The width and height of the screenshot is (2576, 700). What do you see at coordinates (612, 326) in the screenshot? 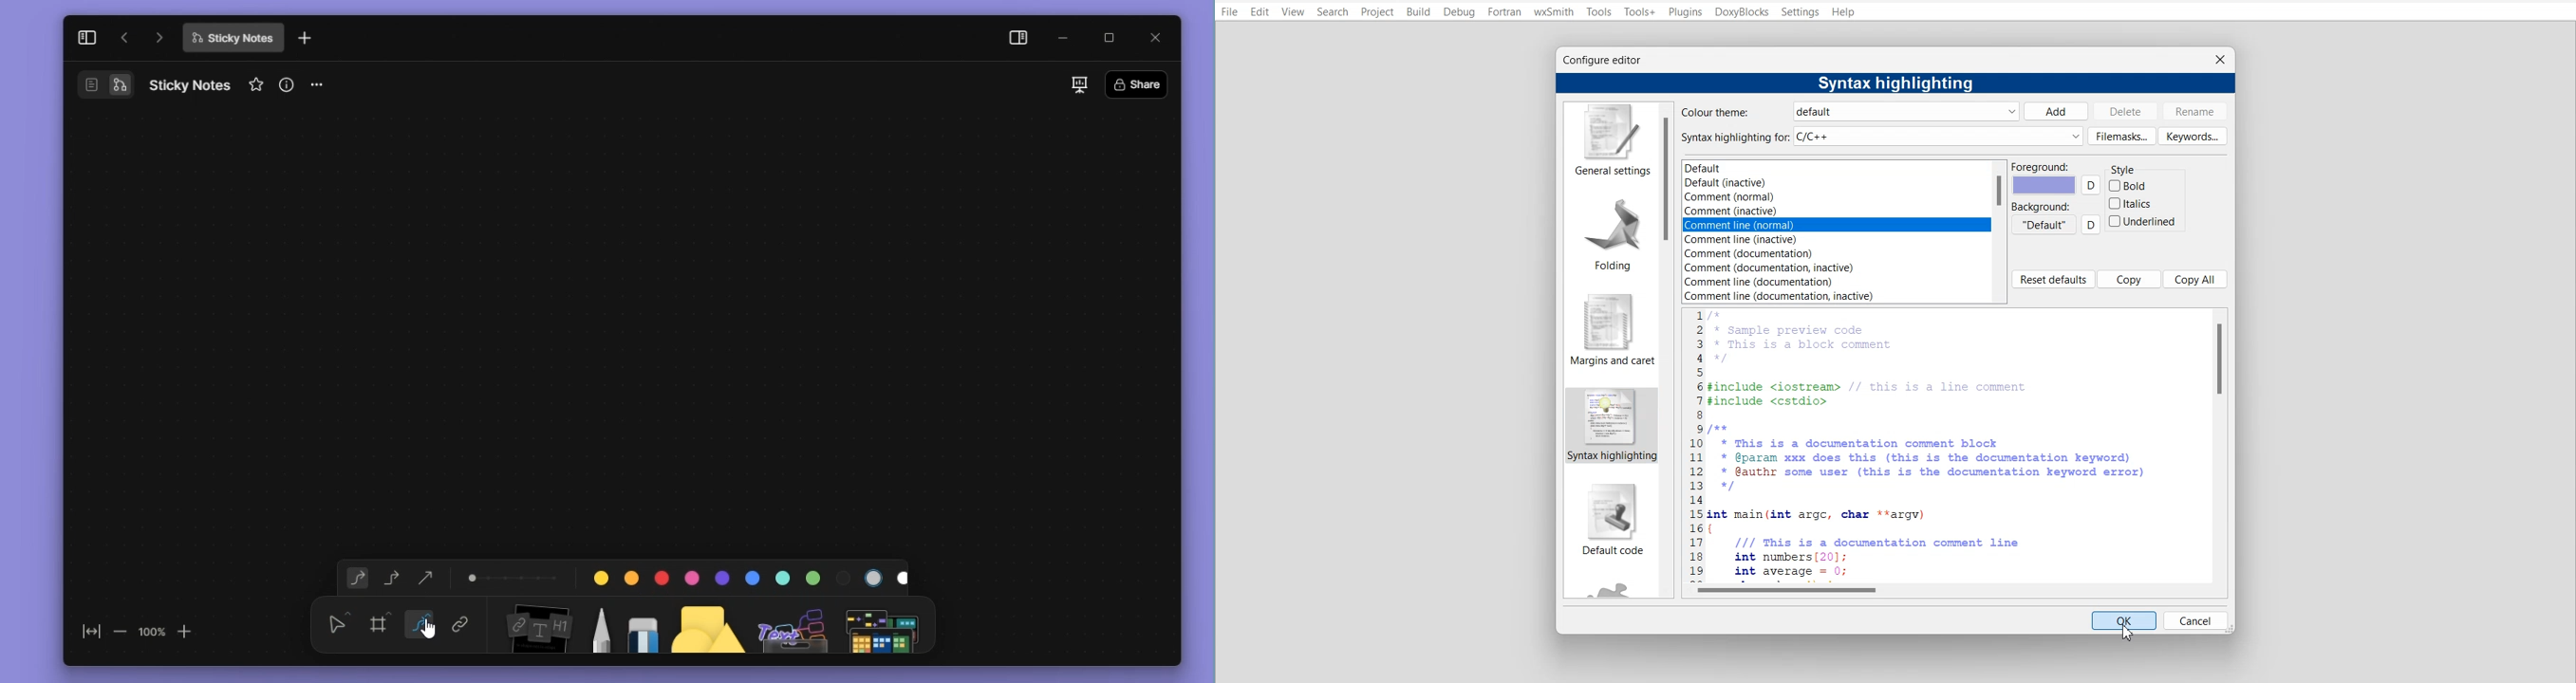
I see `canvas grid` at bounding box center [612, 326].